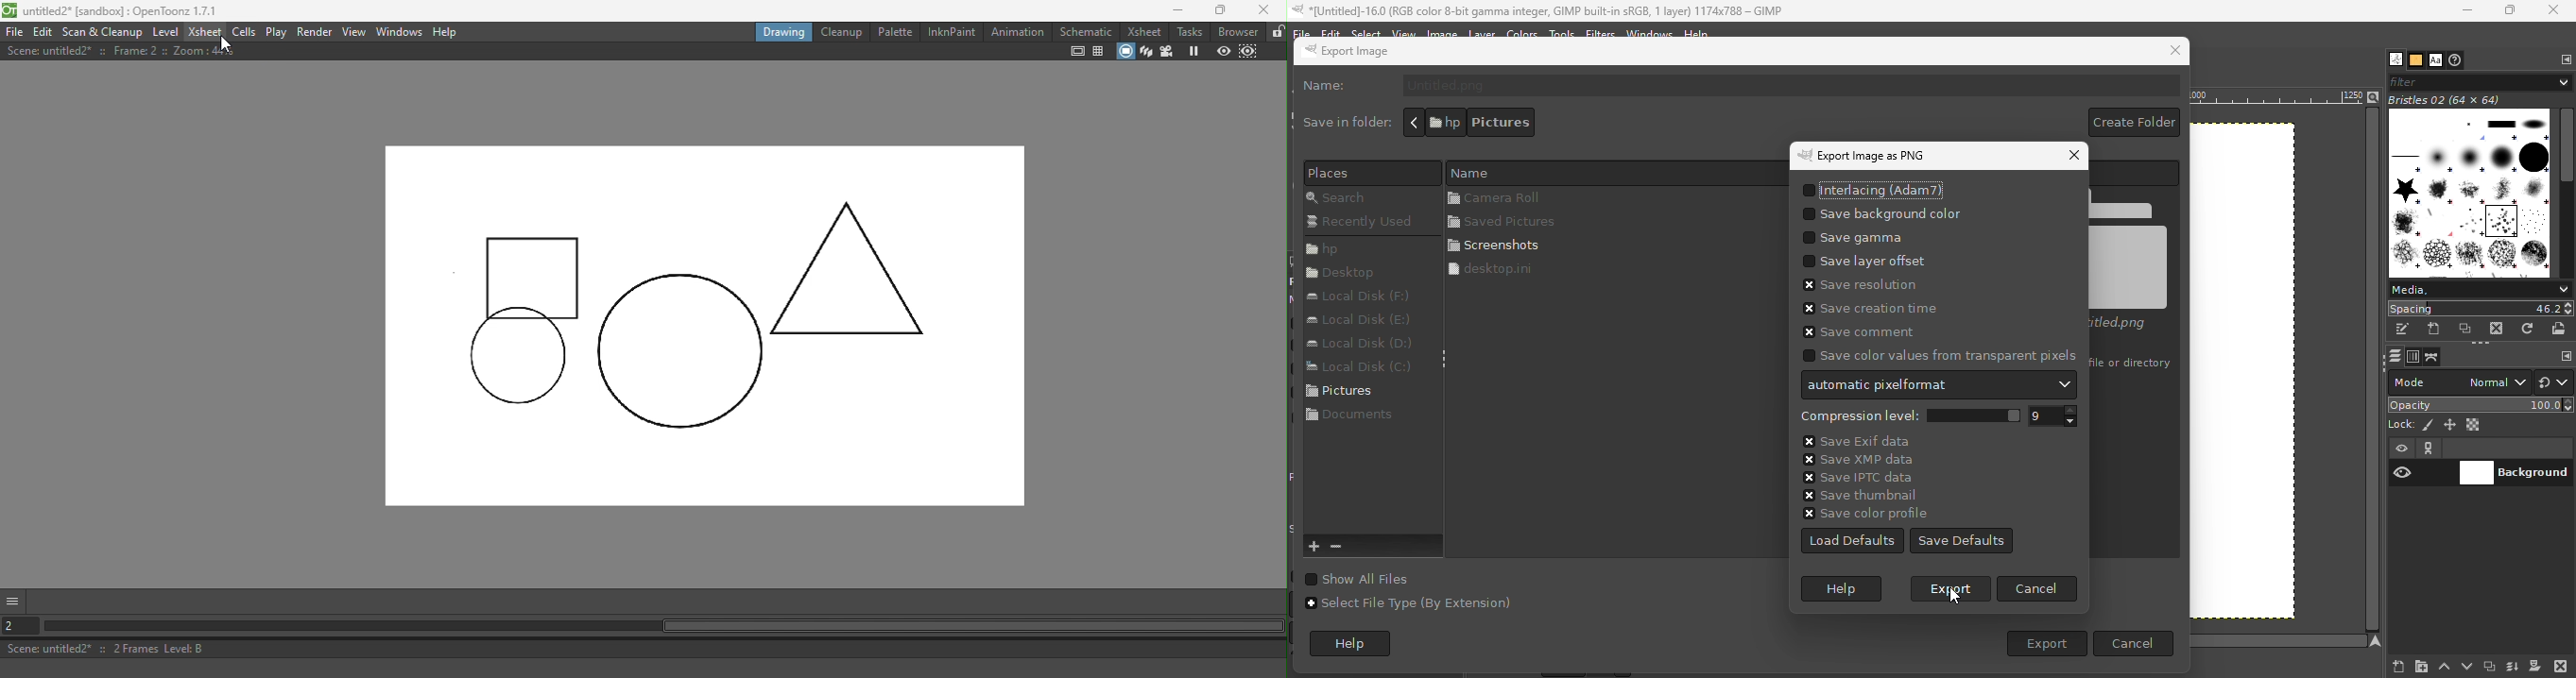  What do you see at coordinates (447, 32) in the screenshot?
I see `Help` at bounding box center [447, 32].